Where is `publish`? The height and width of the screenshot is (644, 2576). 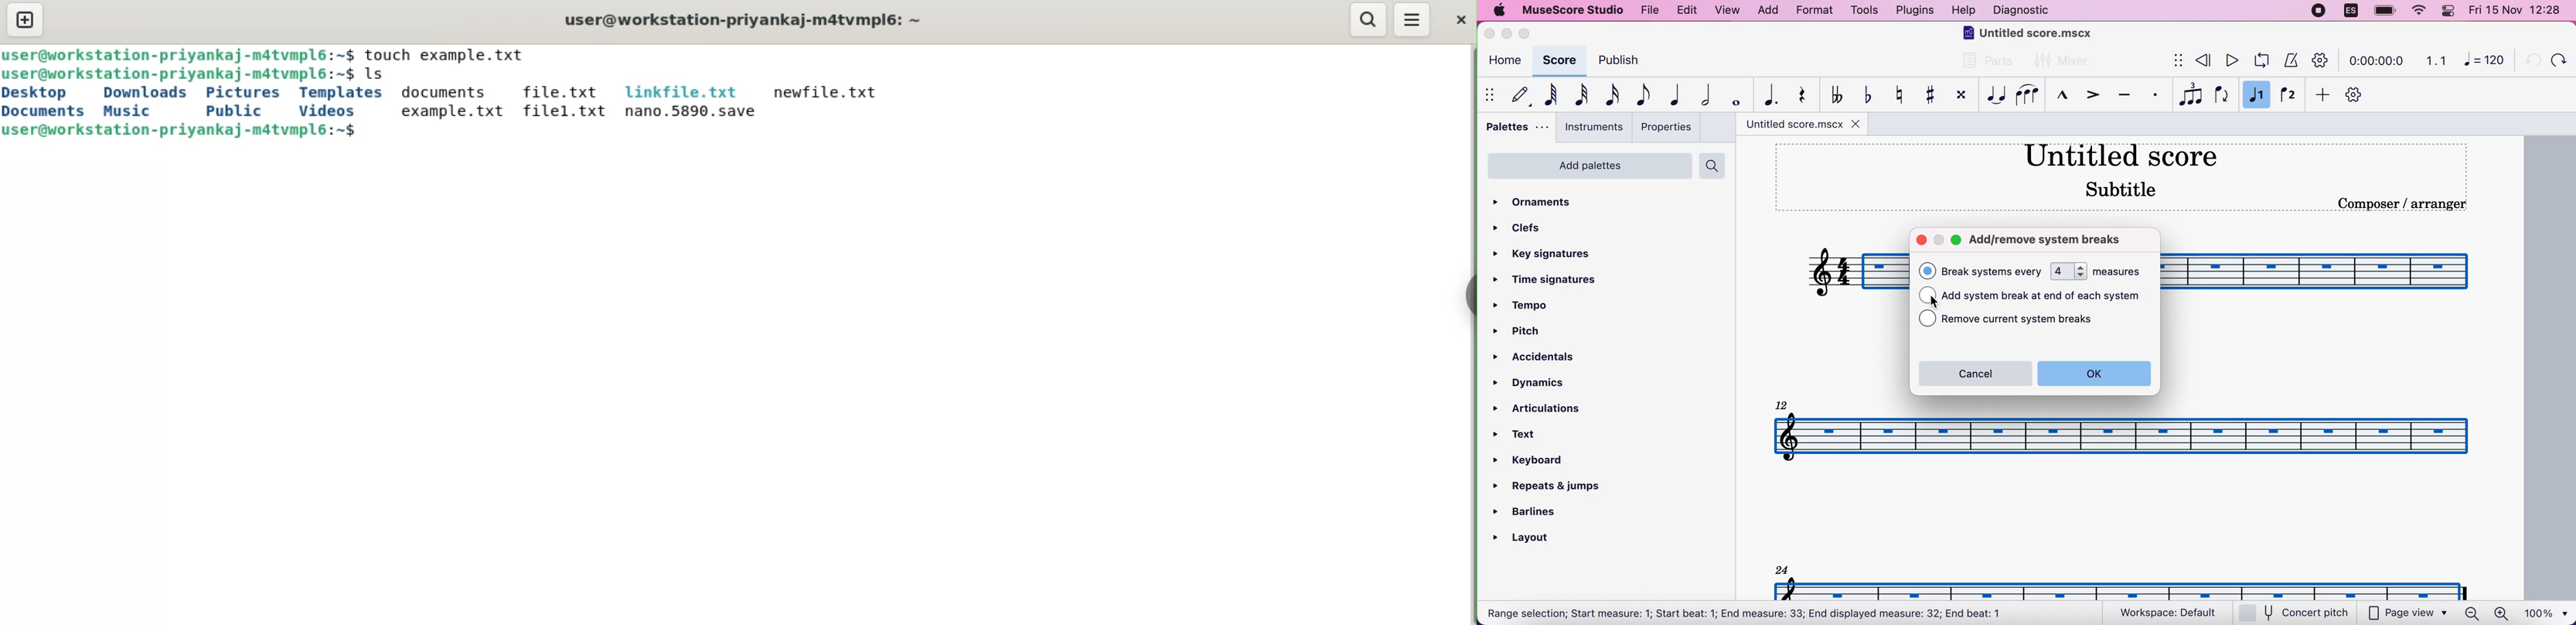
publish is located at coordinates (1627, 63).